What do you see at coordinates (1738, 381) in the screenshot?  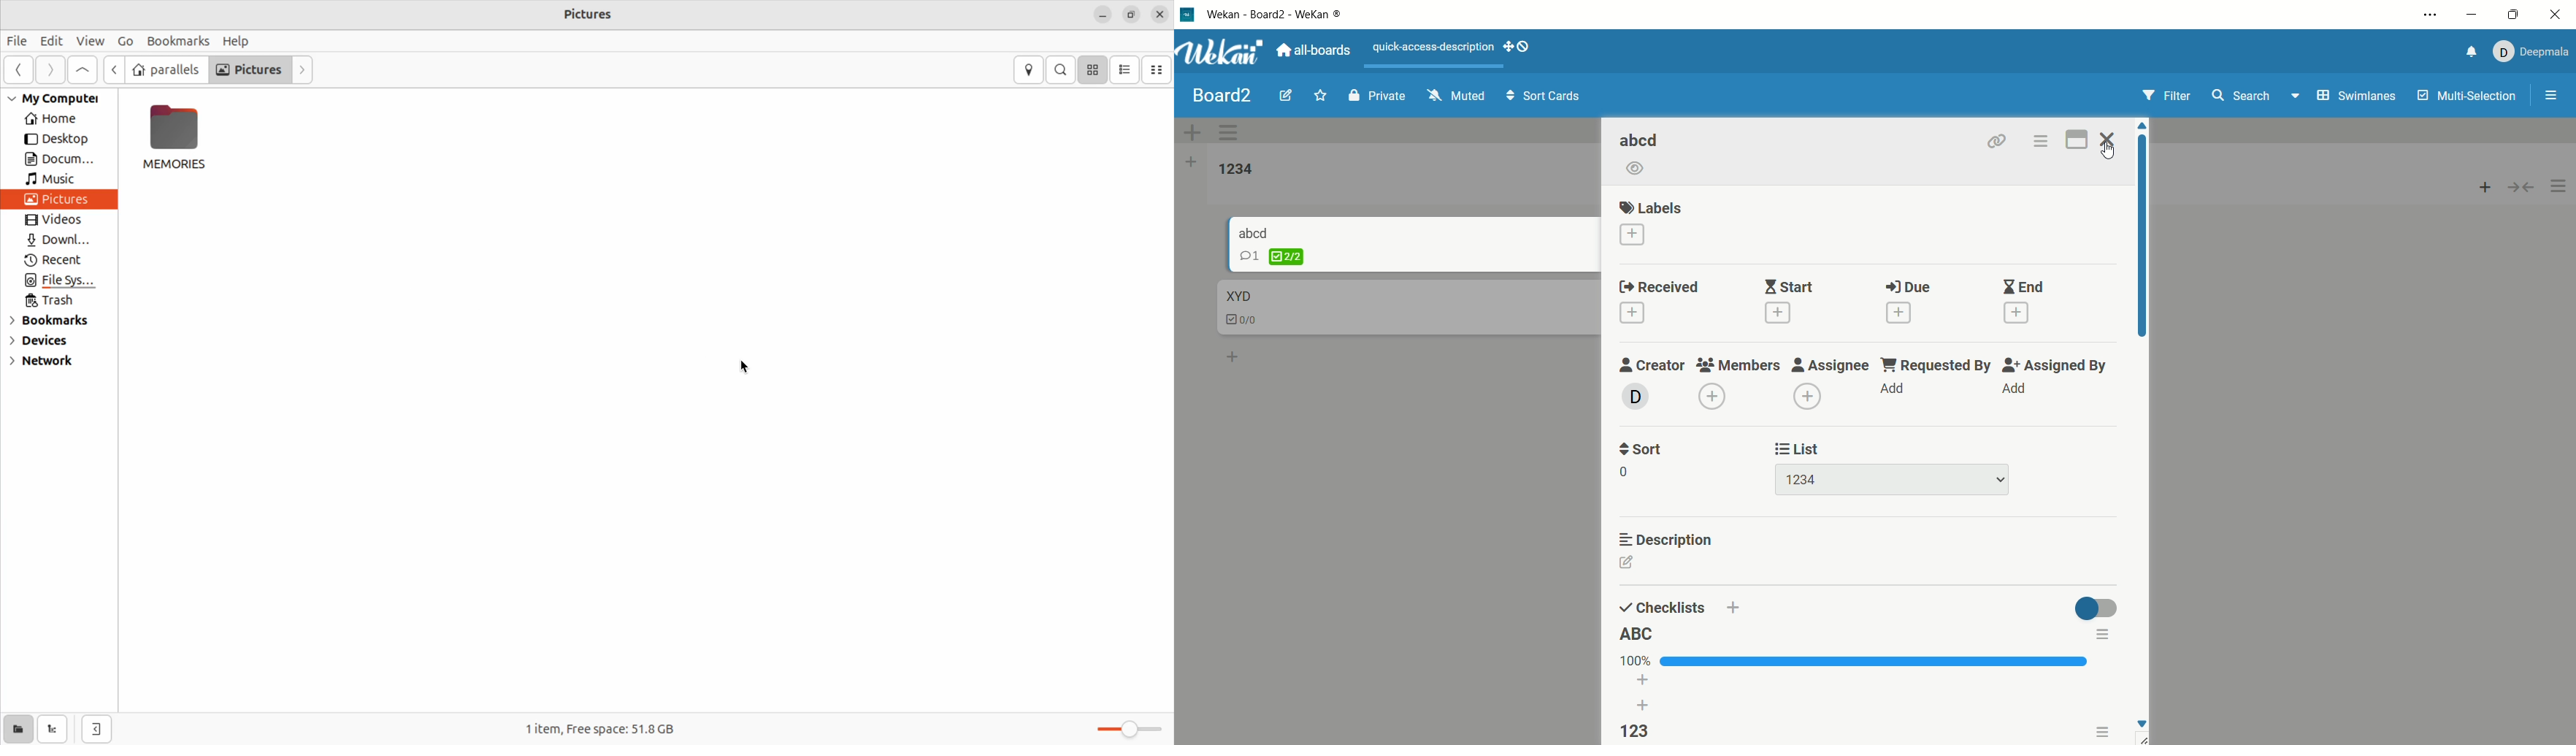 I see `members` at bounding box center [1738, 381].